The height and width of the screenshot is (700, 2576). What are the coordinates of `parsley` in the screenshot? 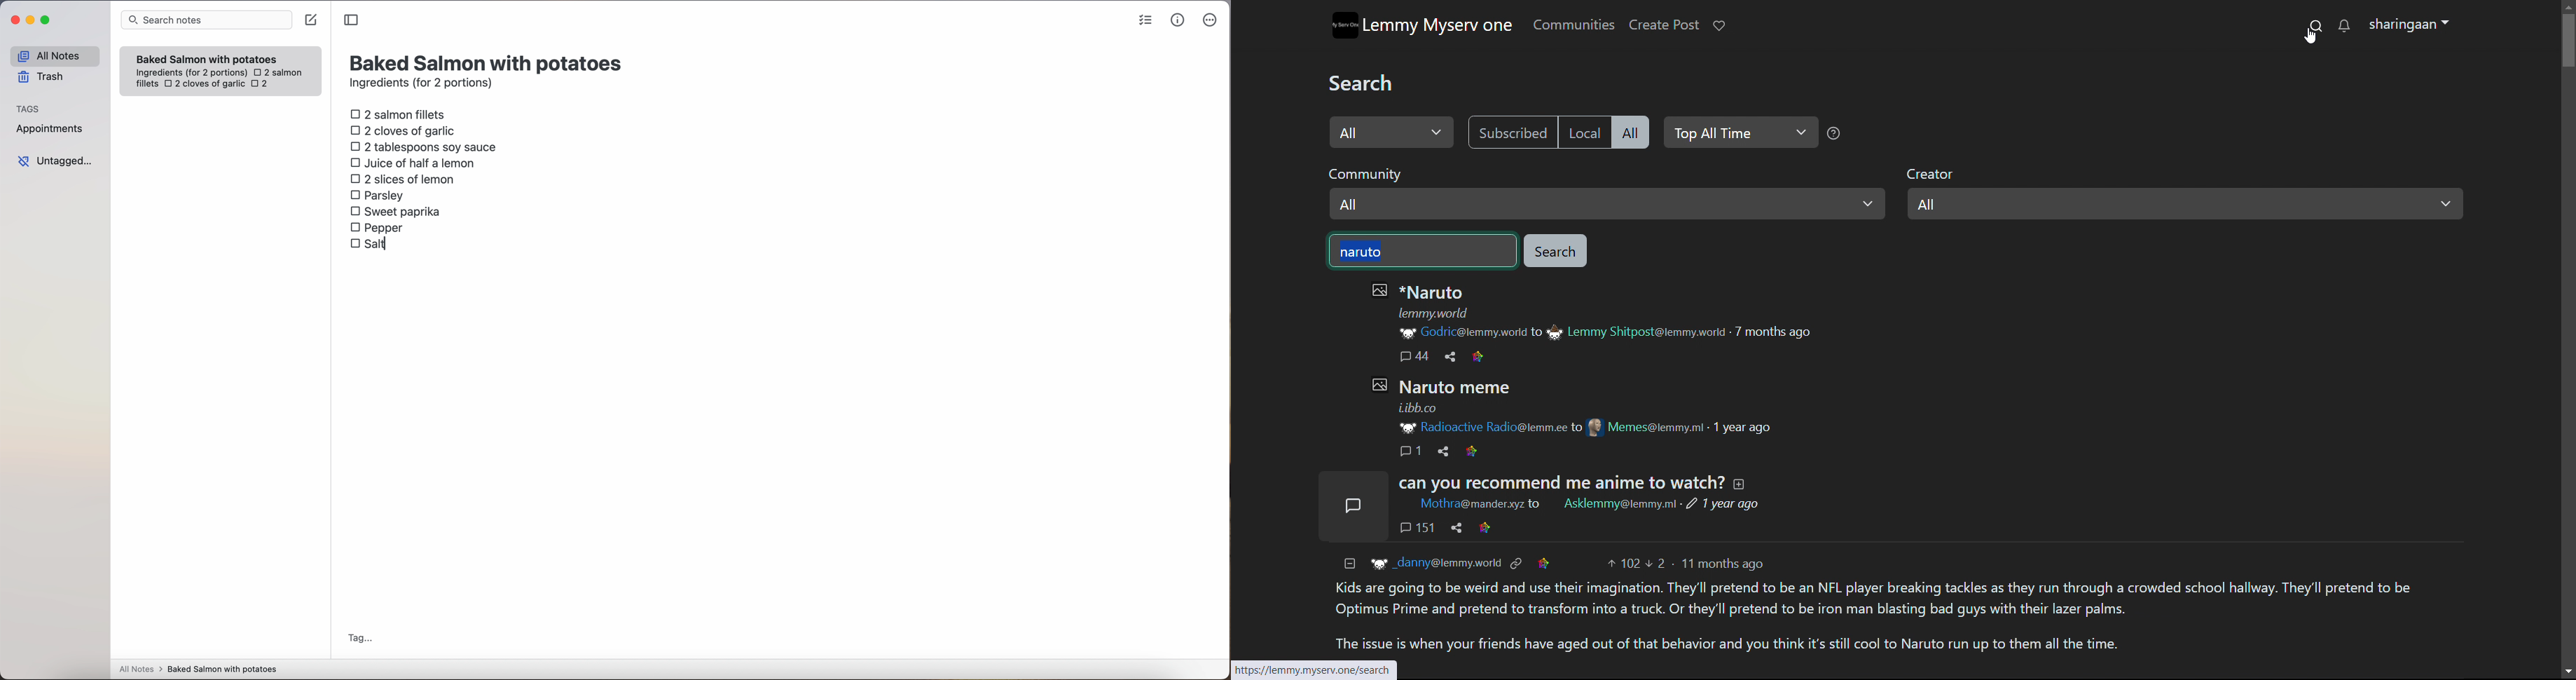 It's located at (377, 194).